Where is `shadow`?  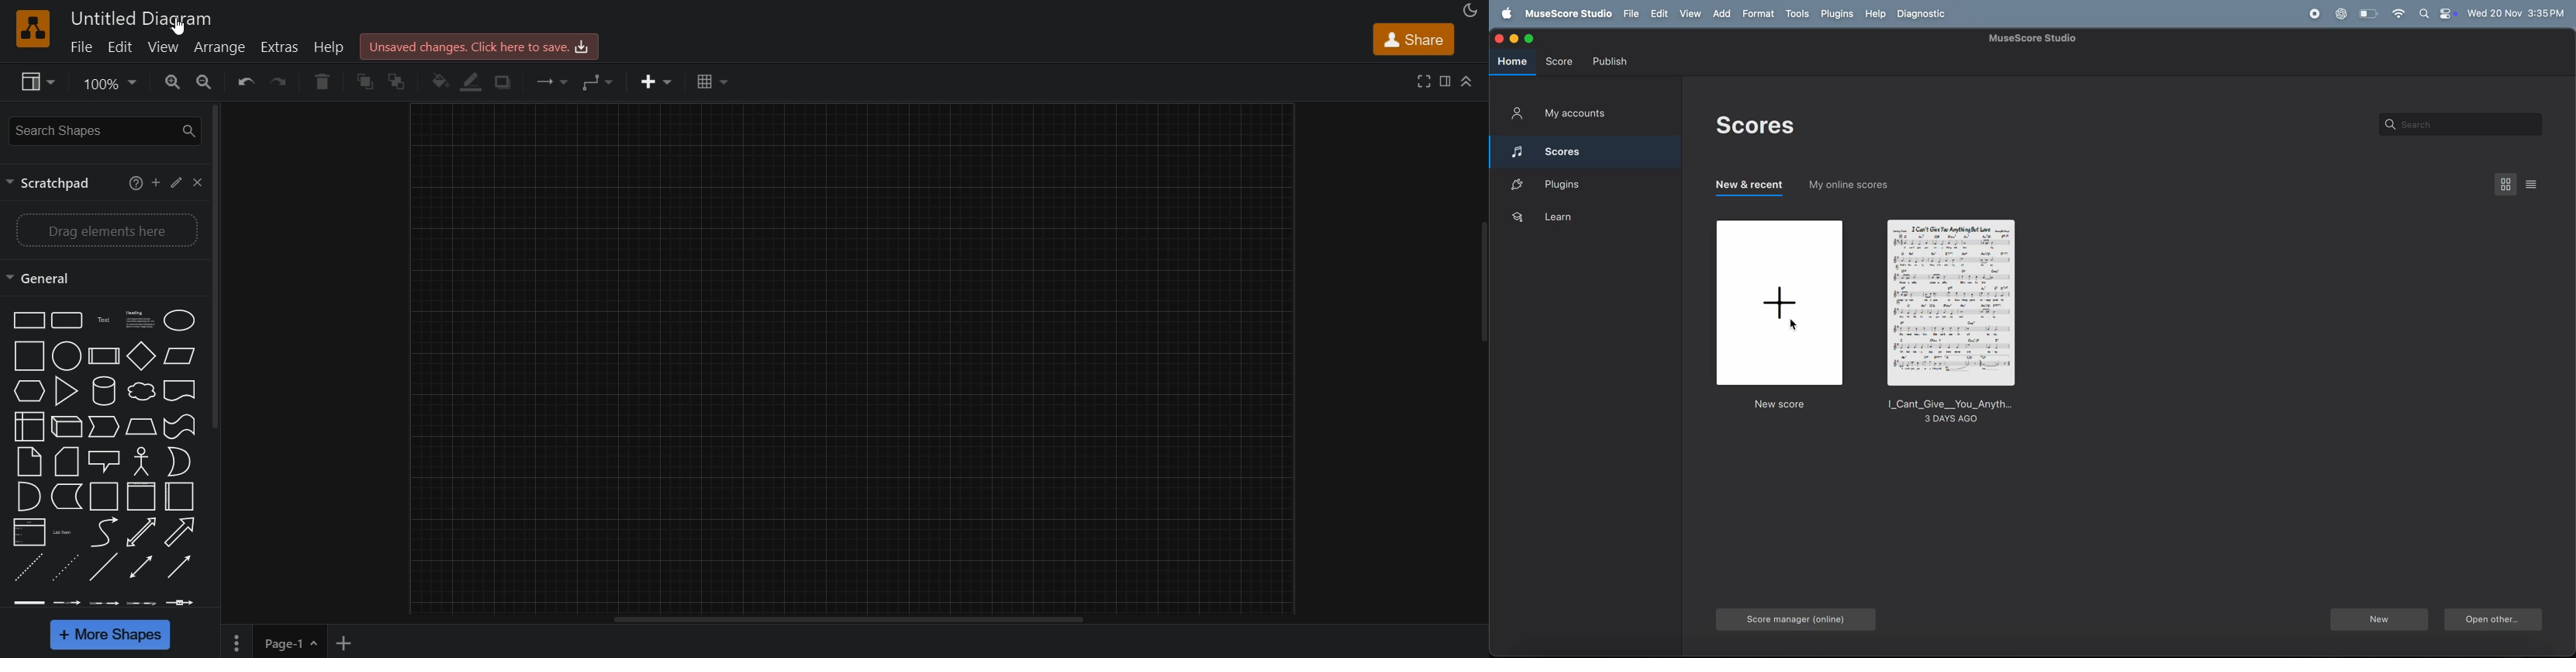
shadow is located at coordinates (508, 82).